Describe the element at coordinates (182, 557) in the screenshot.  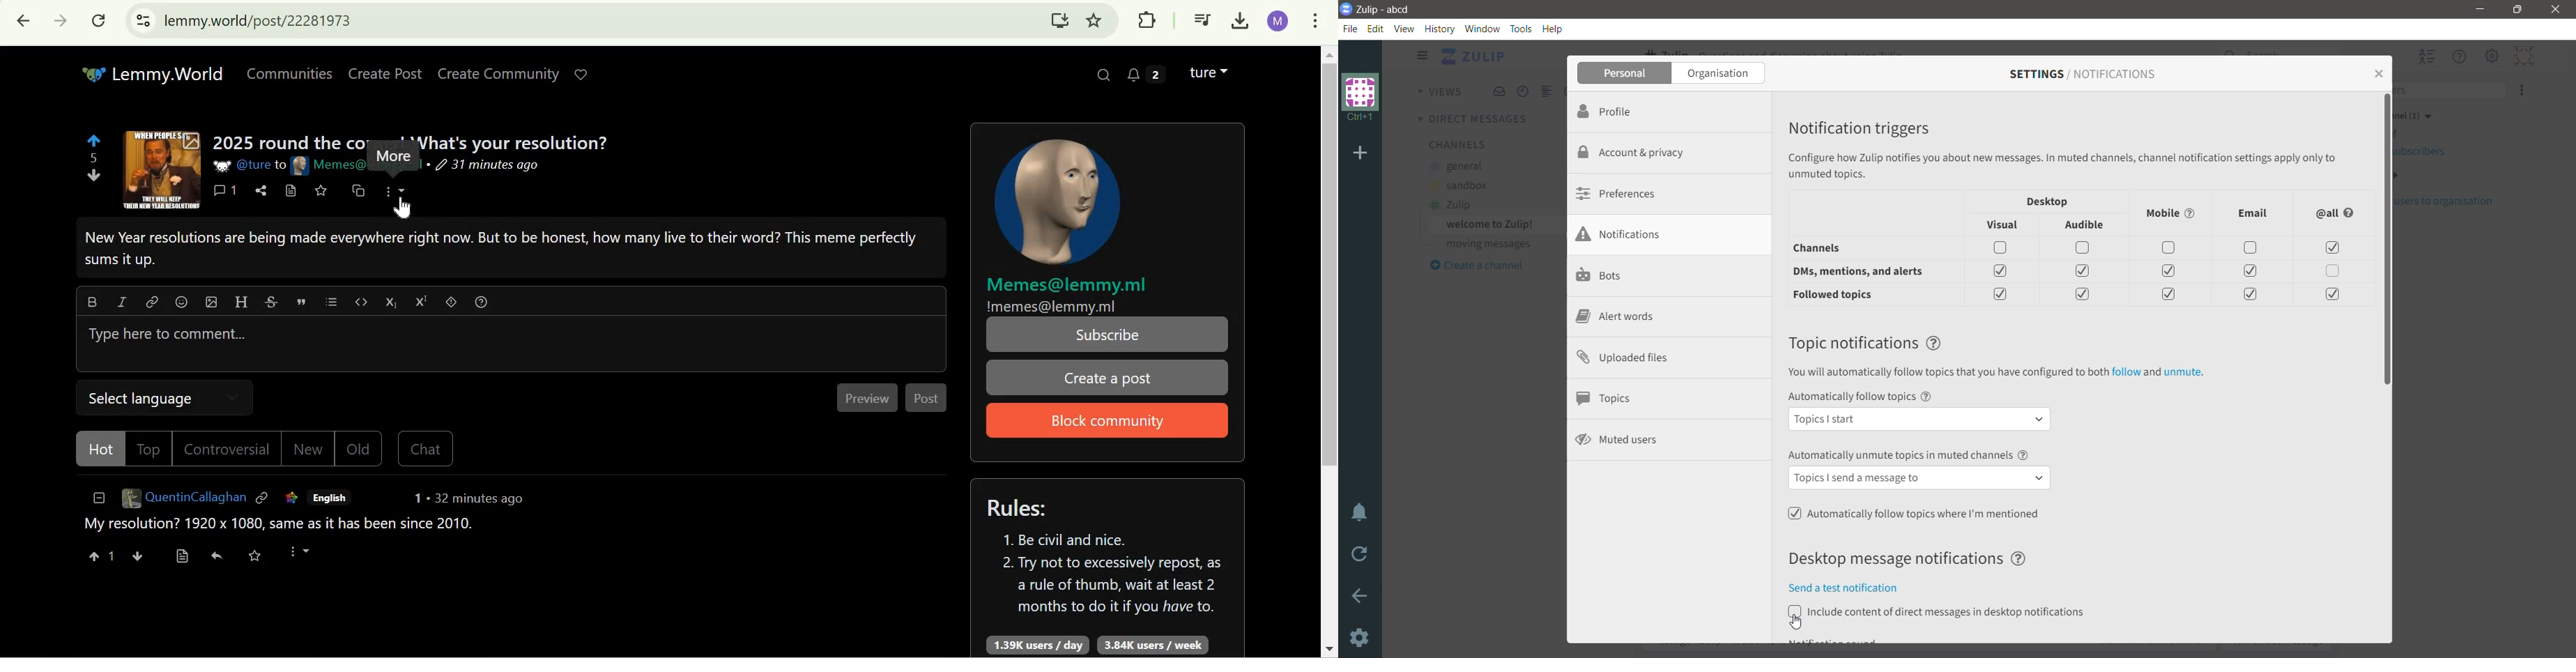
I see `view source` at that location.